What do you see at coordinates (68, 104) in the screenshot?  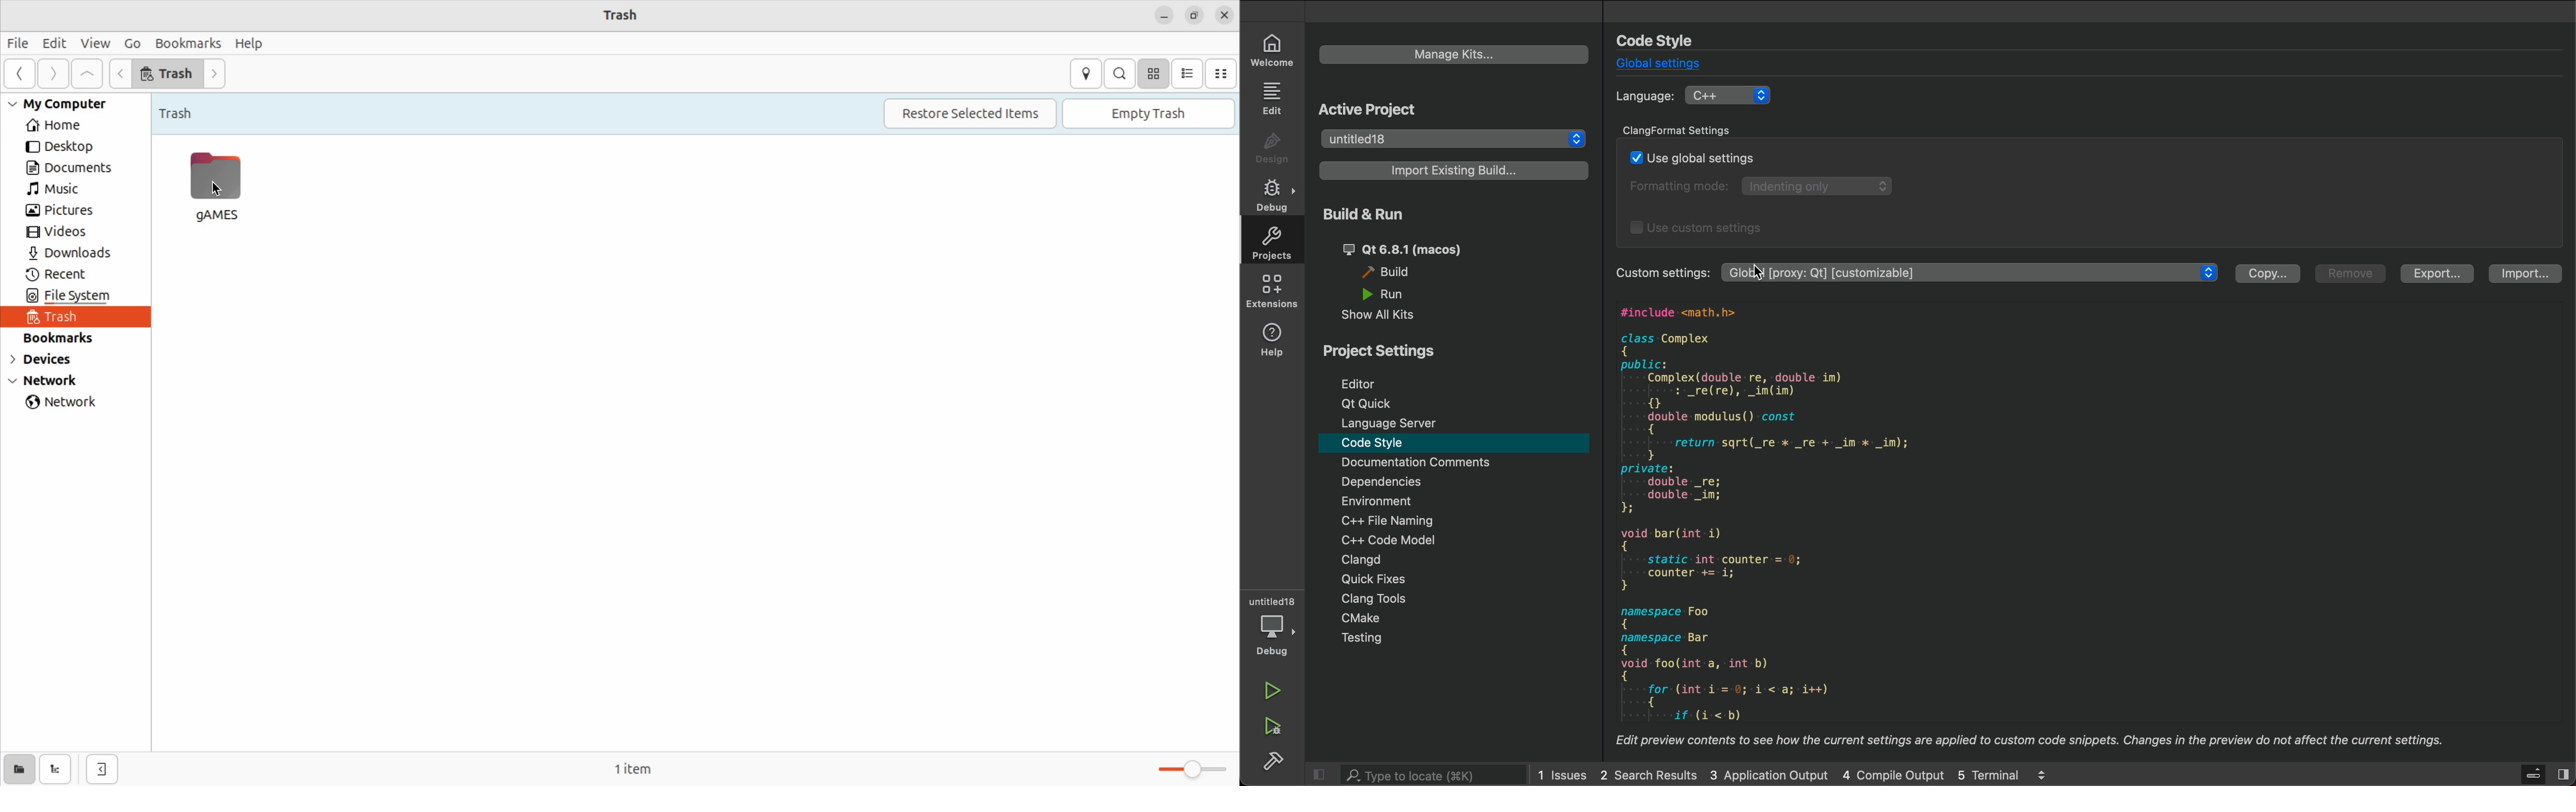 I see `my computer` at bounding box center [68, 104].